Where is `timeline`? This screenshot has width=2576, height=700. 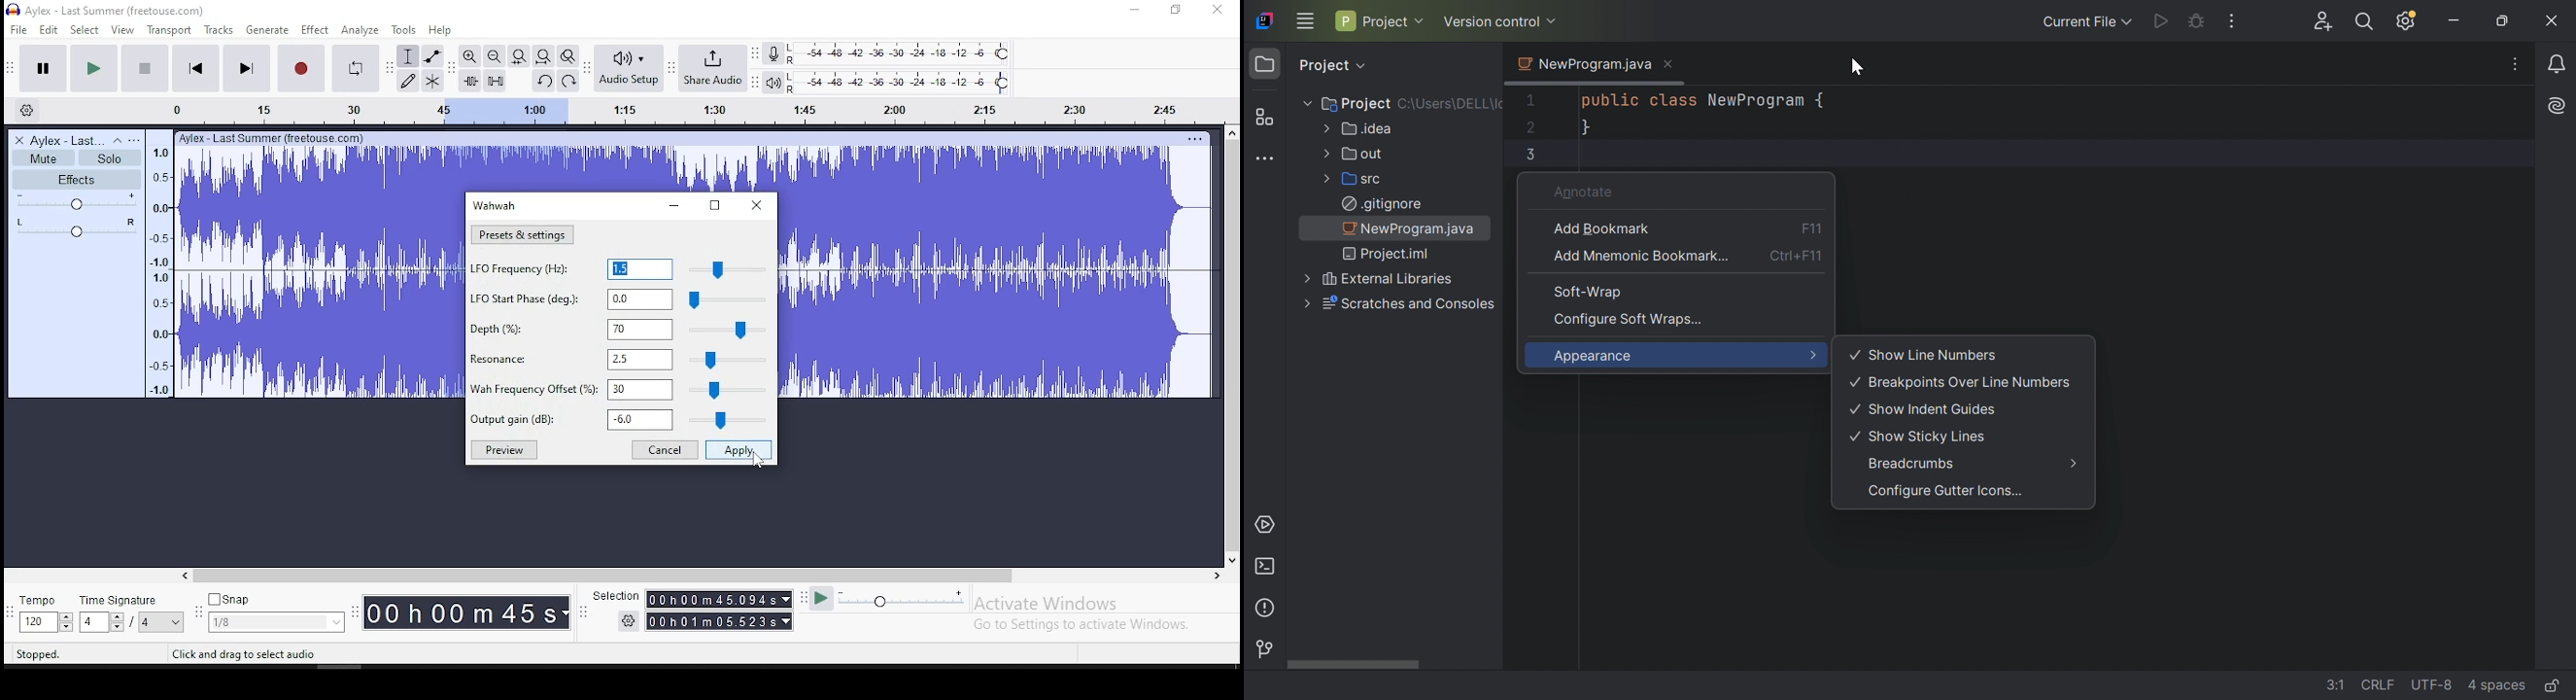
timeline is located at coordinates (163, 266).